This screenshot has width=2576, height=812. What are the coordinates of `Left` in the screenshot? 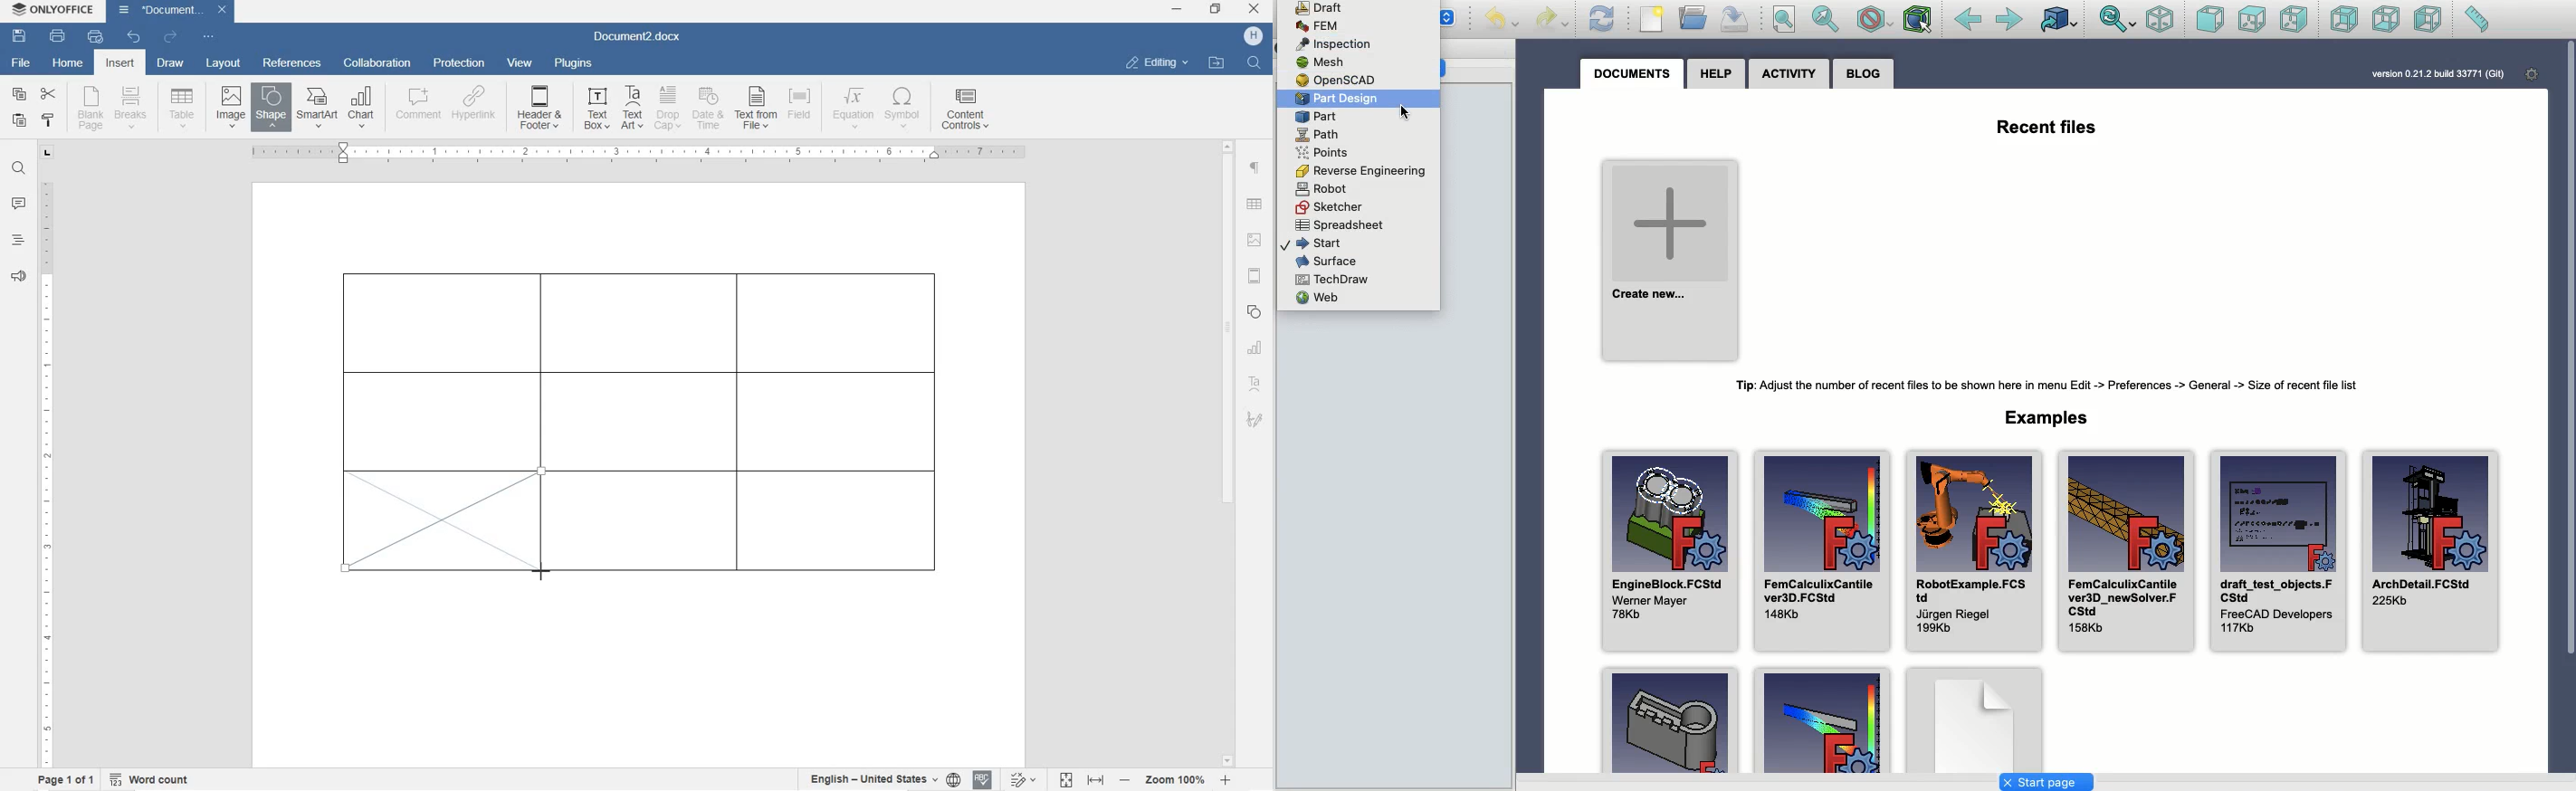 It's located at (2427, 20).